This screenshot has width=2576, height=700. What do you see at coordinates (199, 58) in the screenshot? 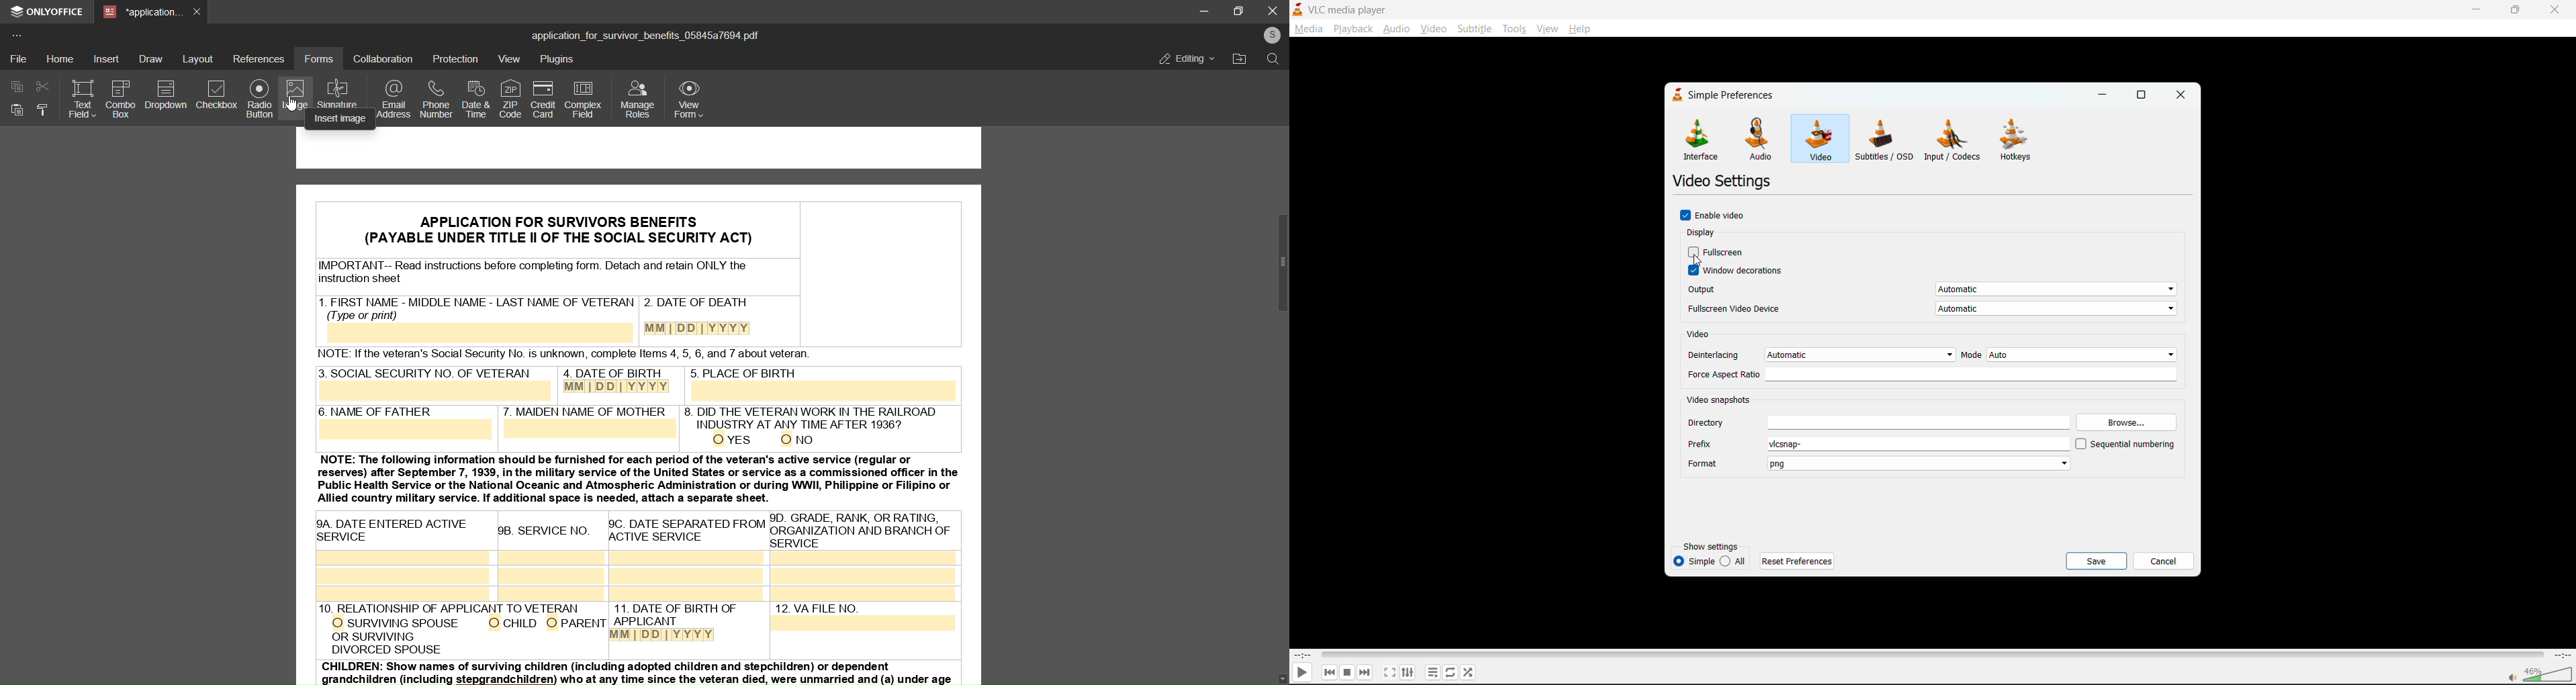
I see `layout` at bounding box center [199, 58].